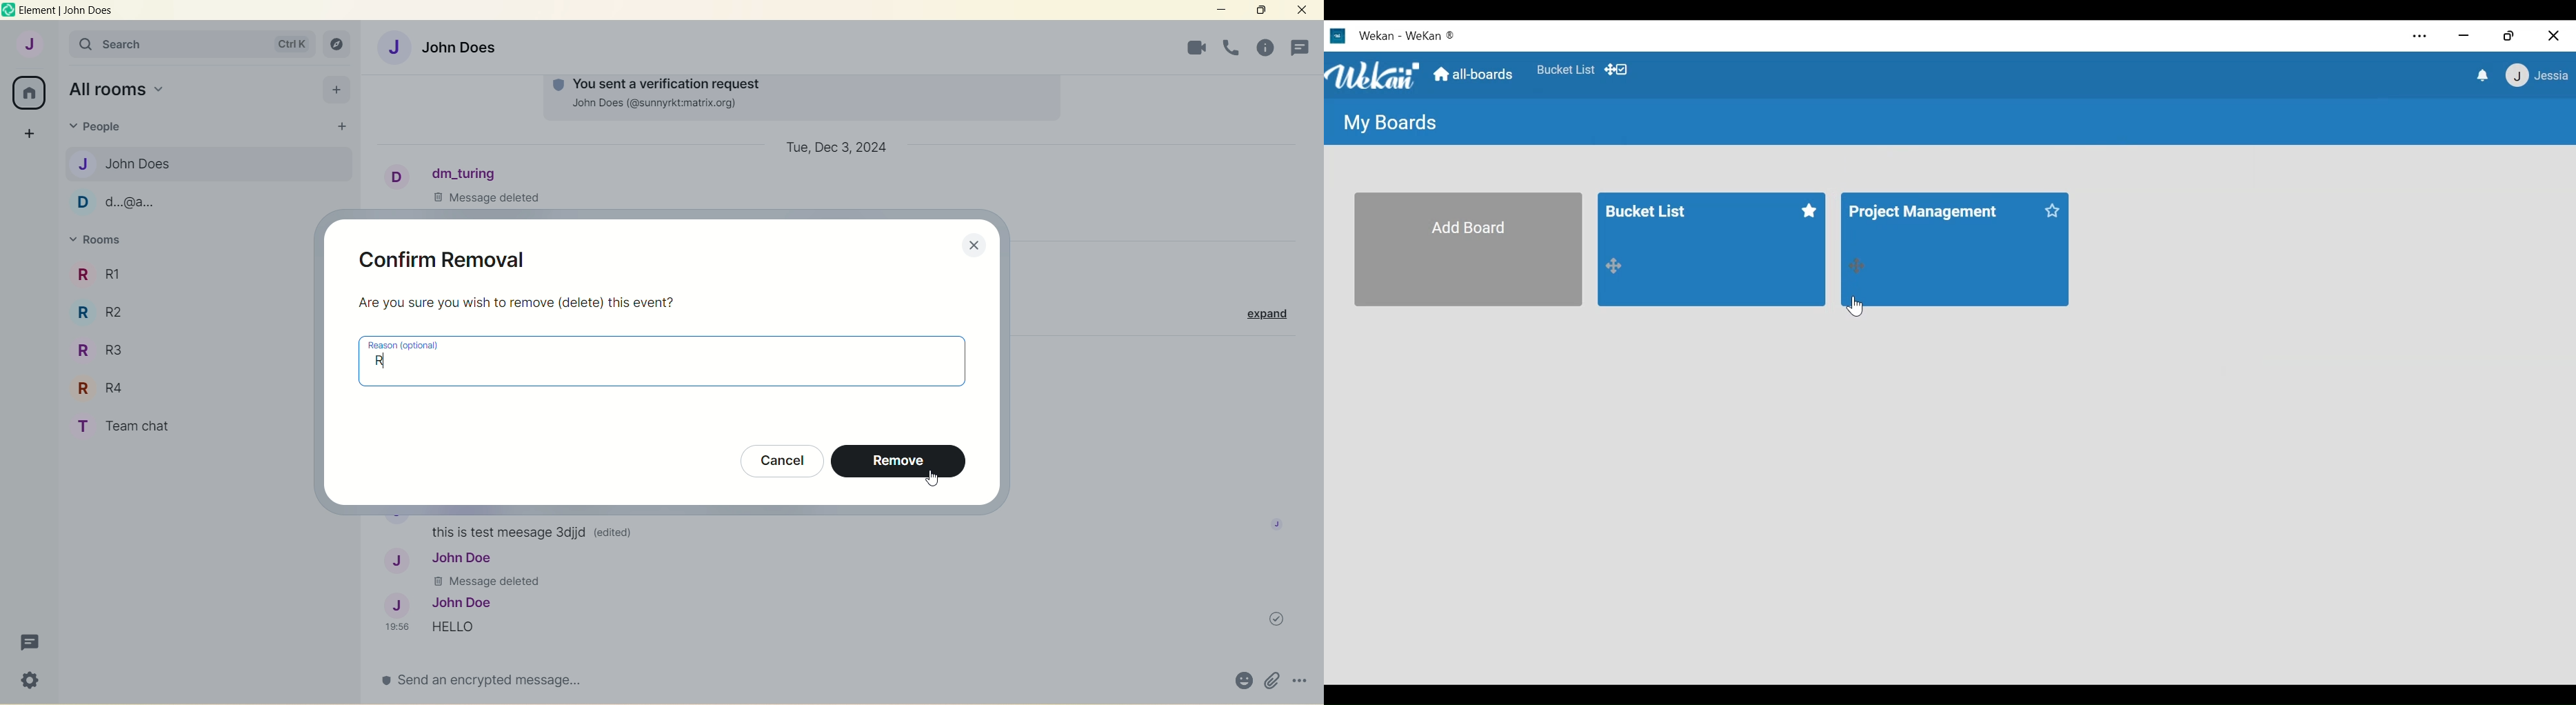 This screenshot has width=2576, height=728. Describe the element at coordinates (30, 92) in the screenshot. I see `all rooms` at that location.